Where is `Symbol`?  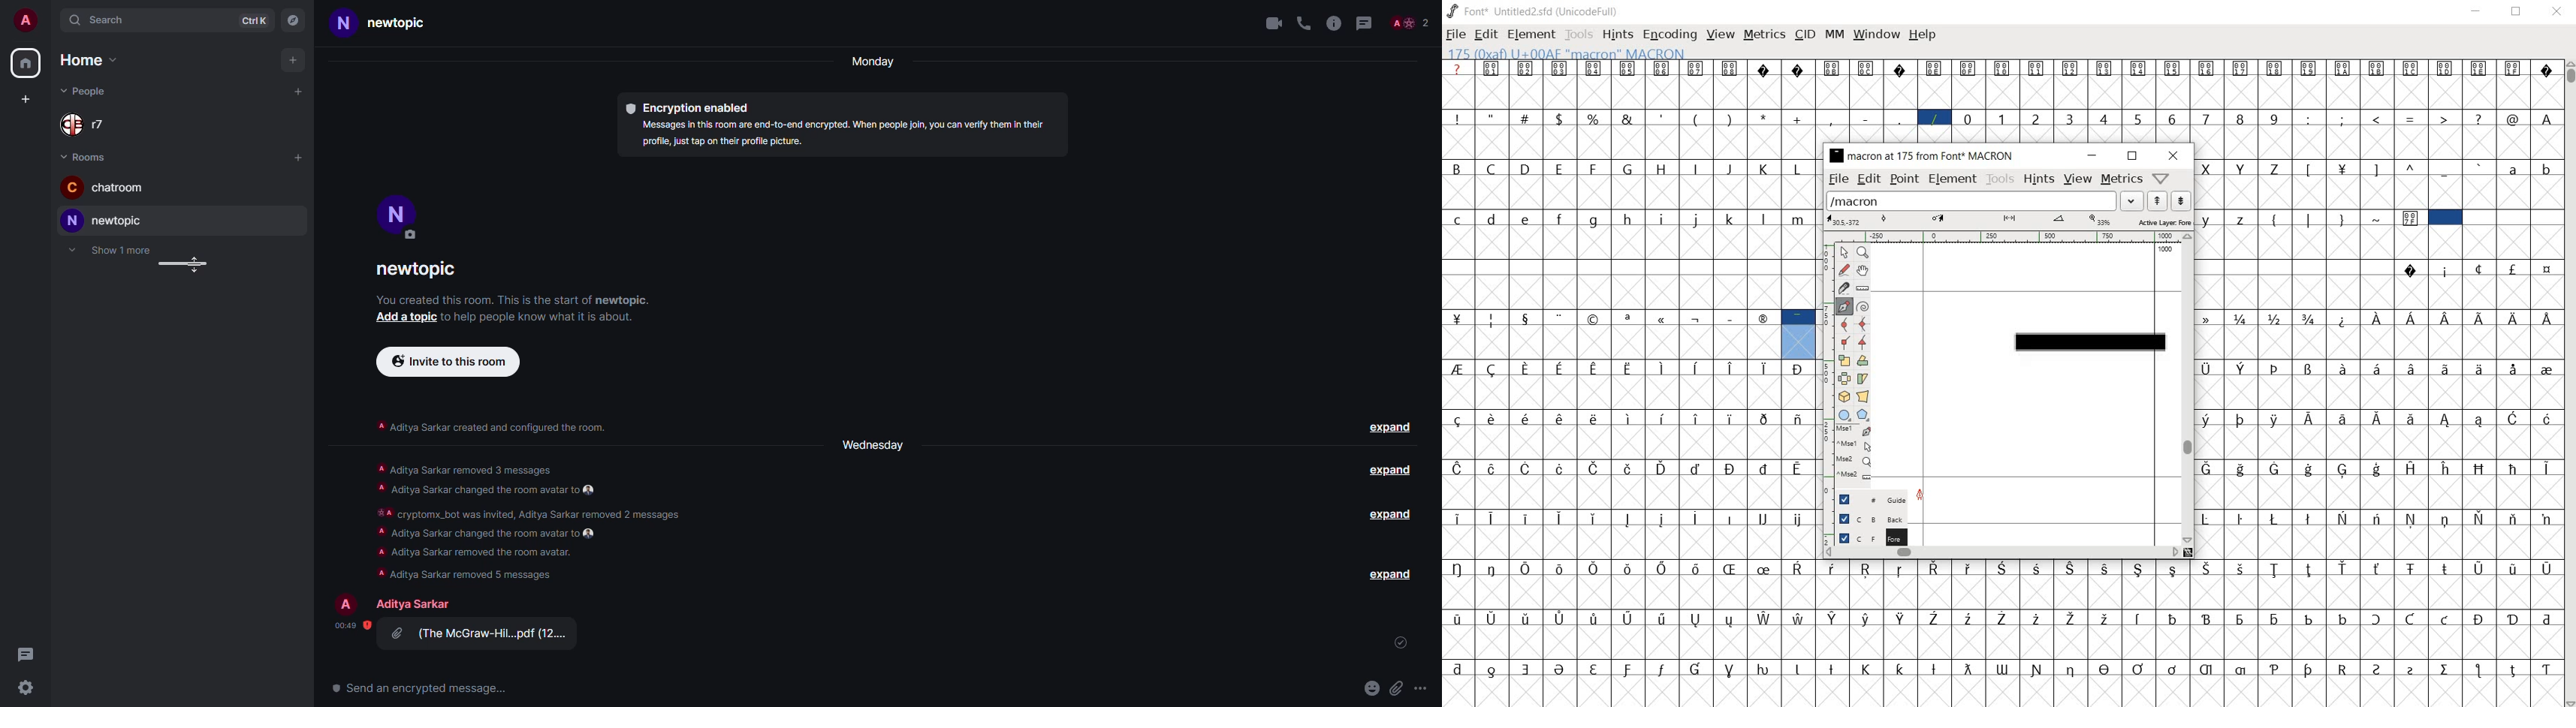 Symbol is located at coordinates (2512, 369).